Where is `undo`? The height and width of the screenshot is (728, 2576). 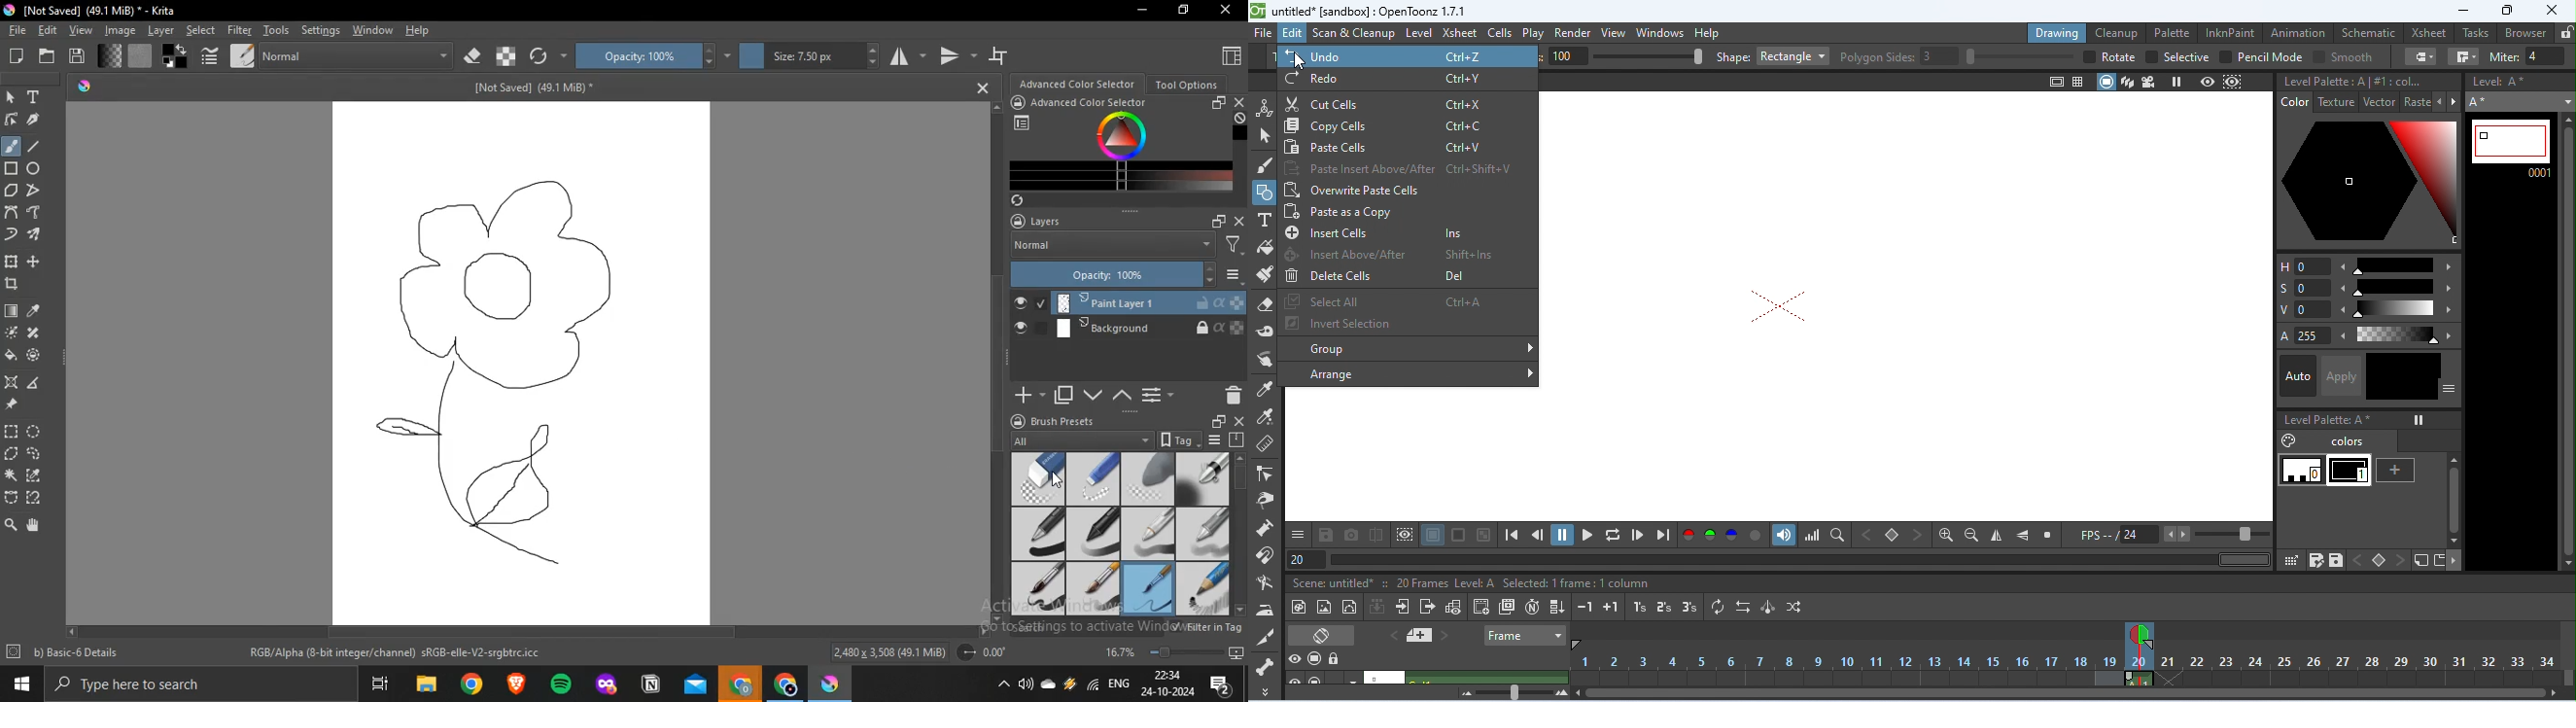
undo is located at coordinates (1410, 55).